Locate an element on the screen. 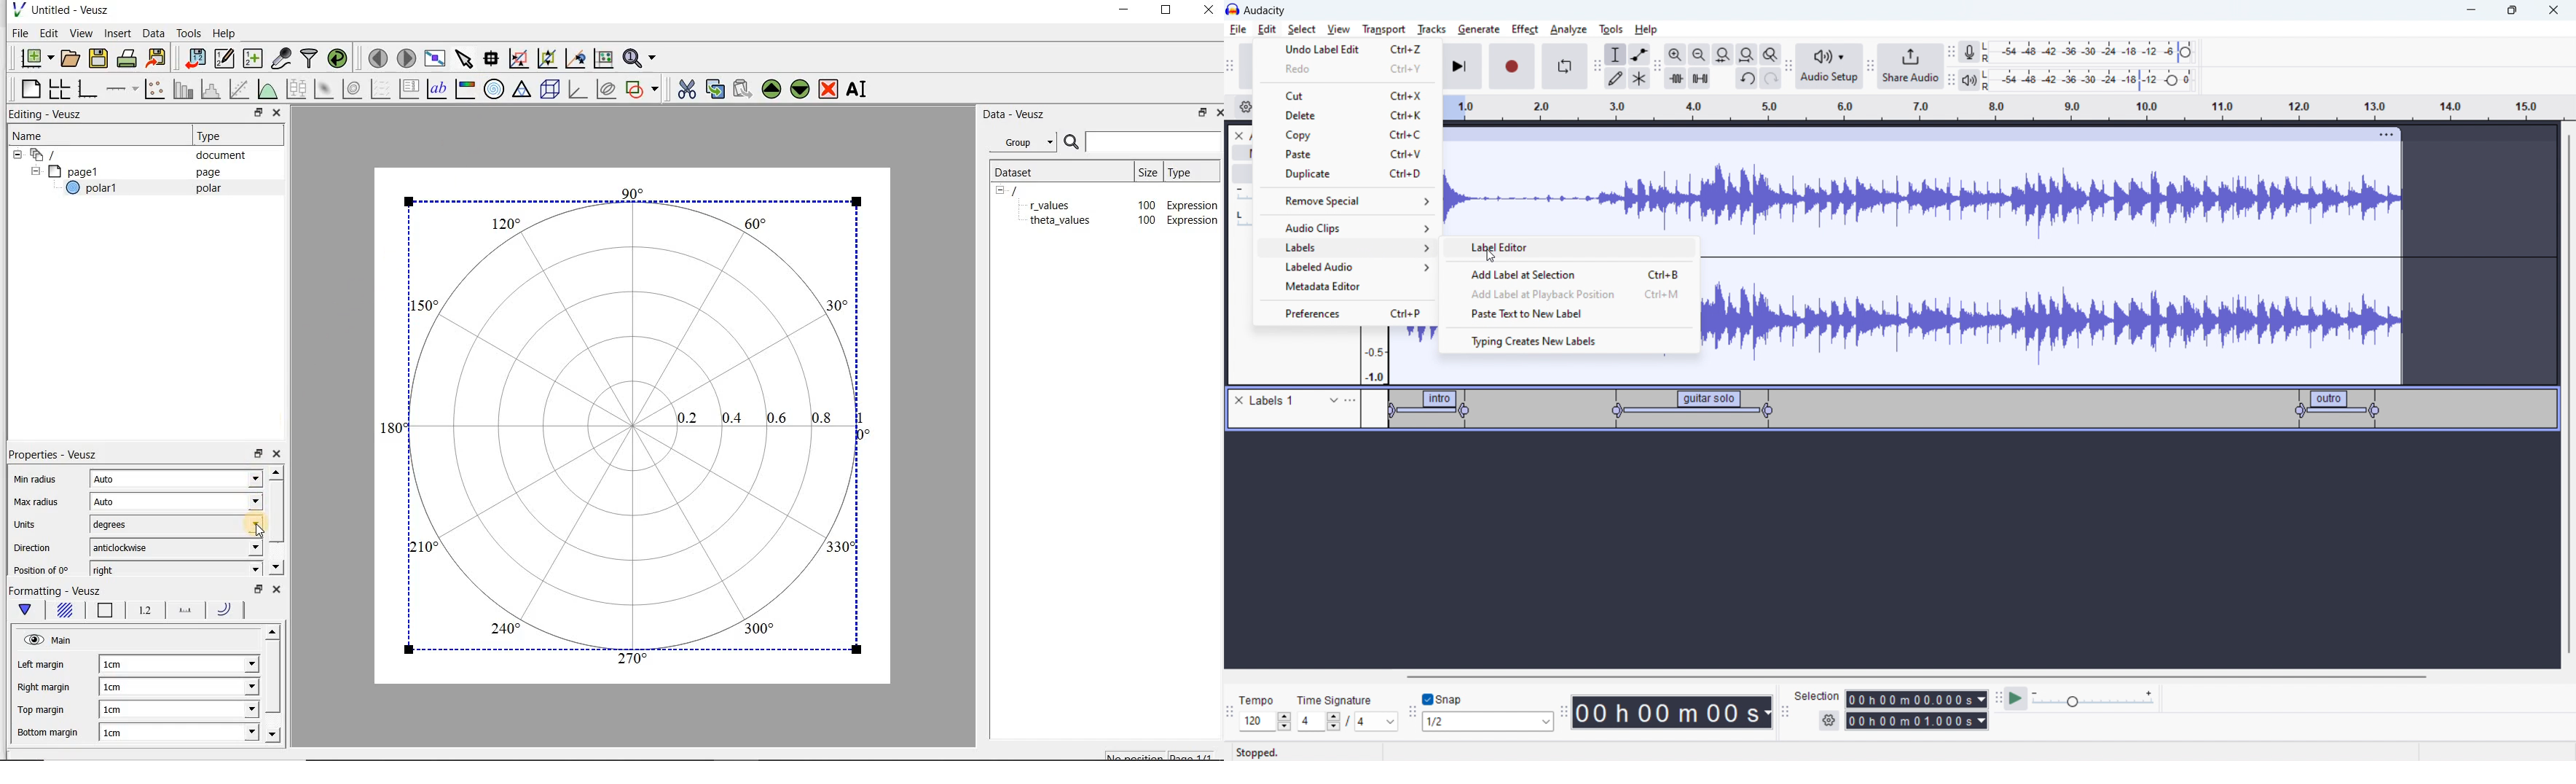  Add Label at Selection Ctrl+B is located at coordinates (1575, 274).